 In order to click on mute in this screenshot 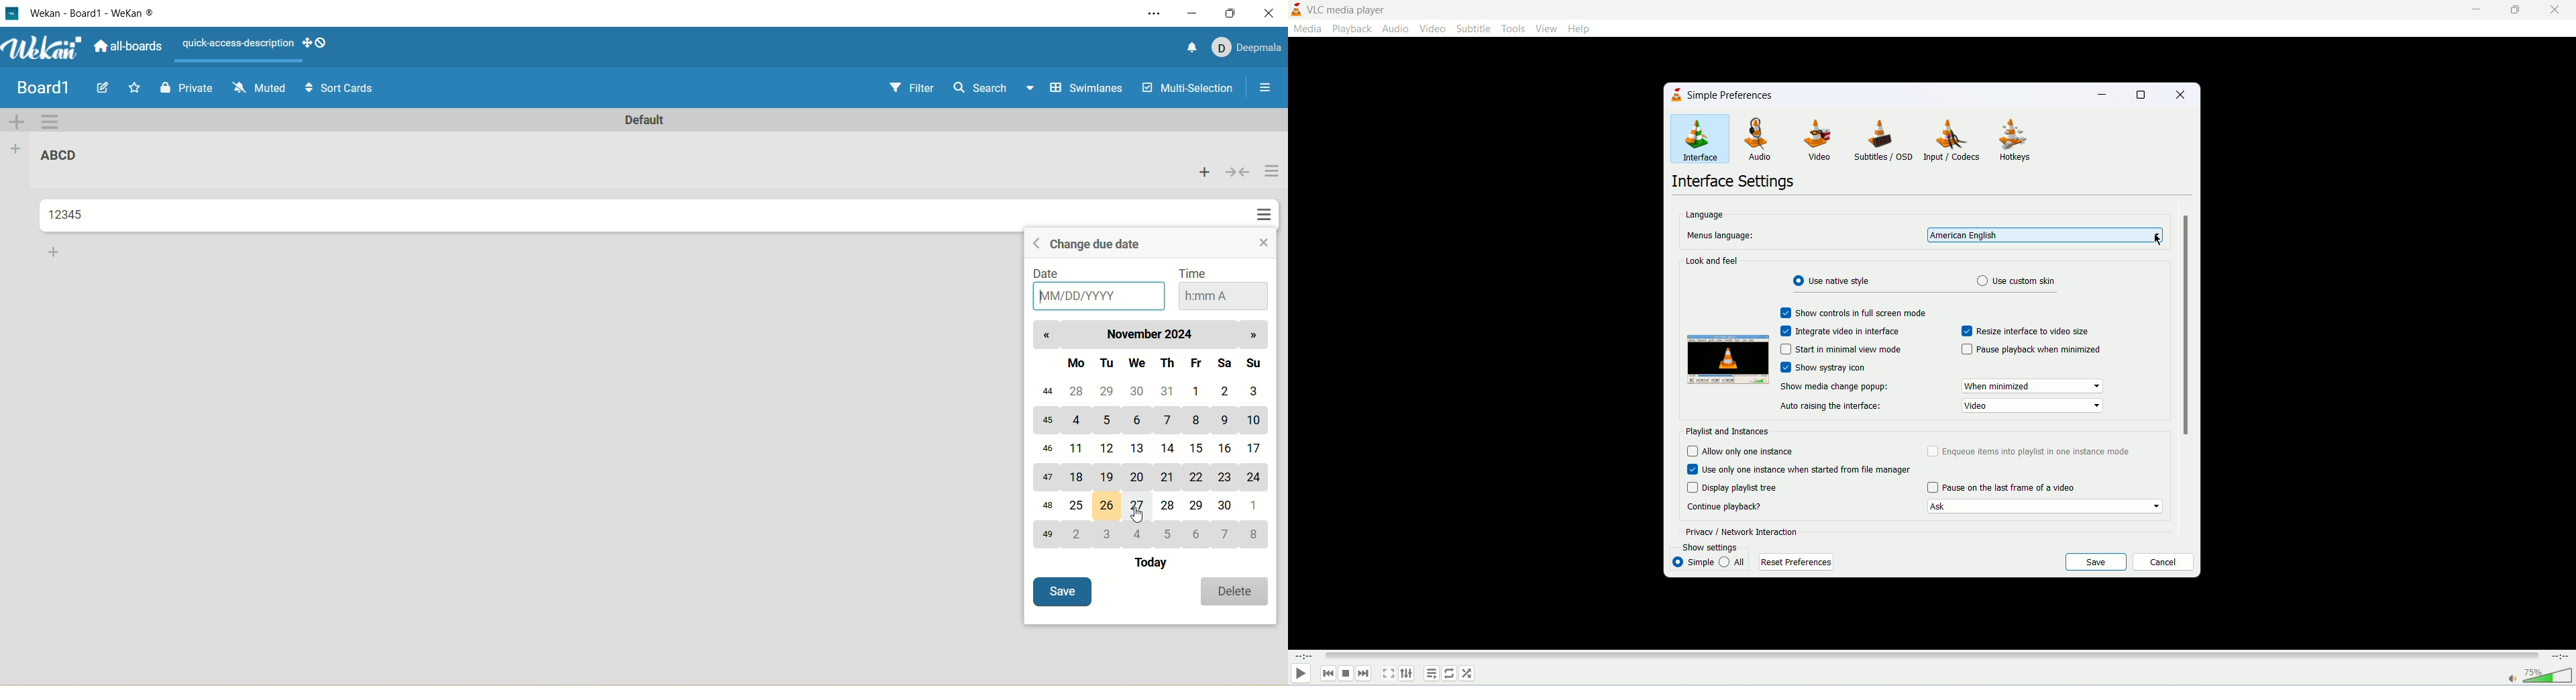, I will do `click(2514, 679)`.